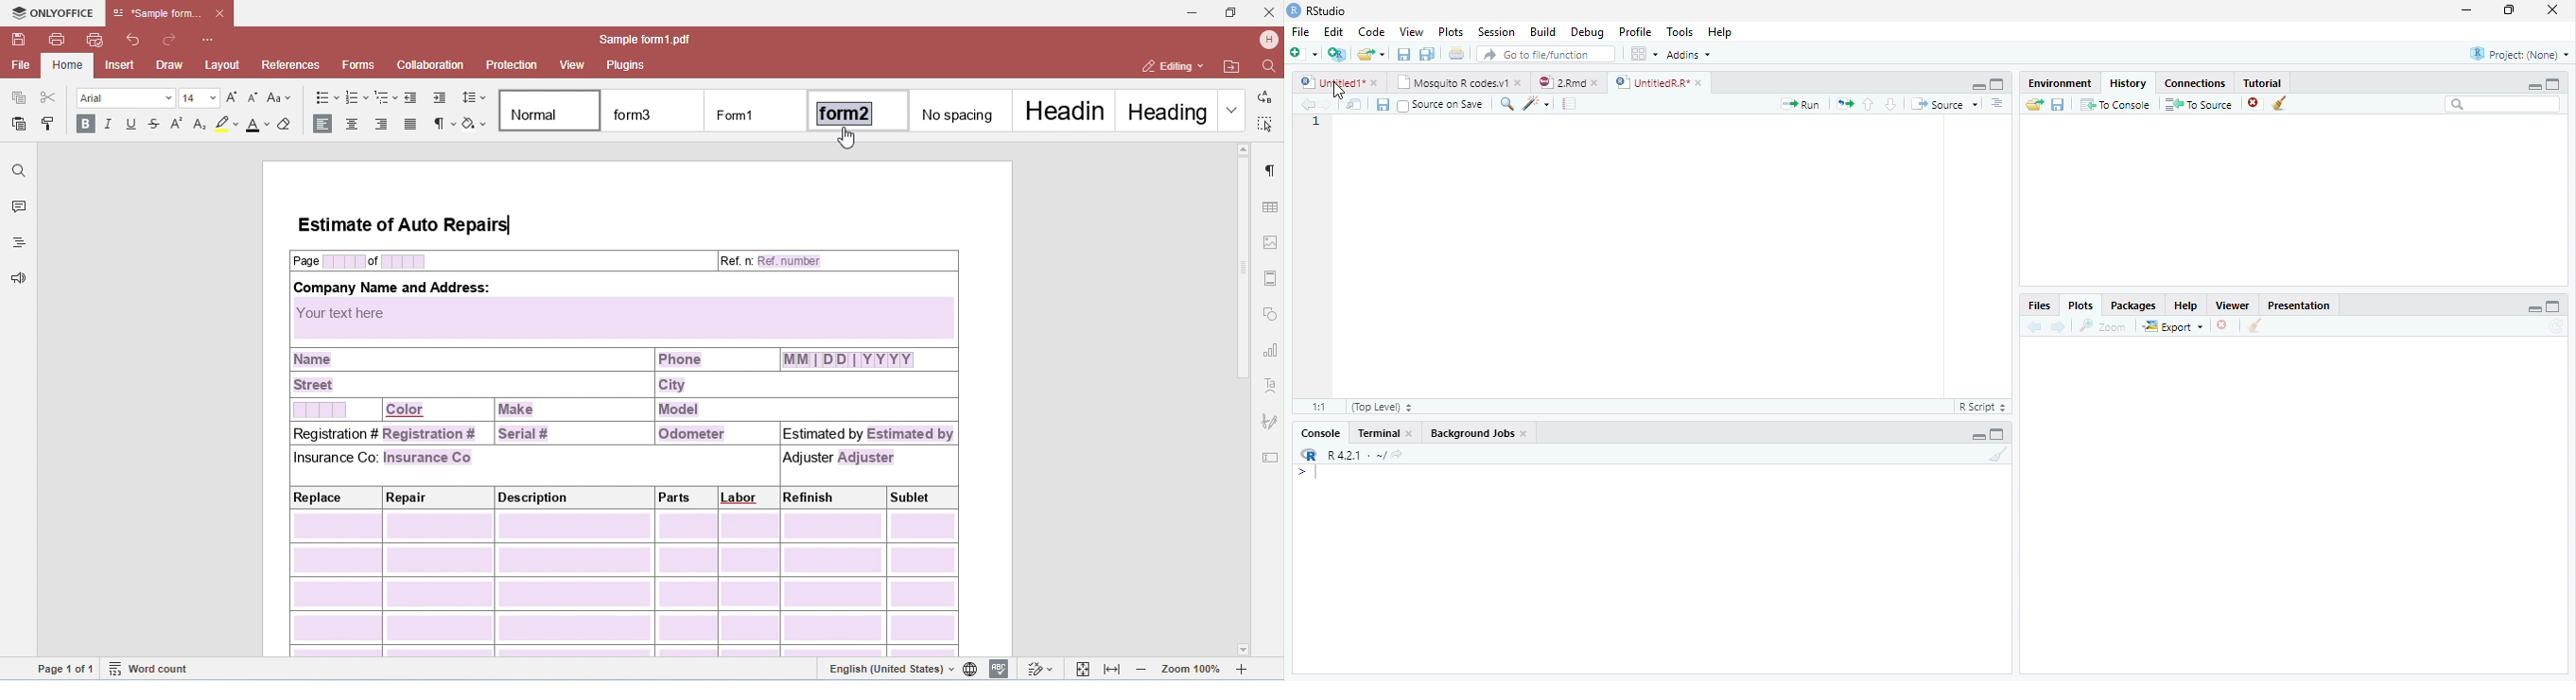 The width and height of the screenshot is (2576, 700). What do you see at coordinates (2299, 305) in the screenshot?
I see `Presentation` at bounding box center [2299, 305].